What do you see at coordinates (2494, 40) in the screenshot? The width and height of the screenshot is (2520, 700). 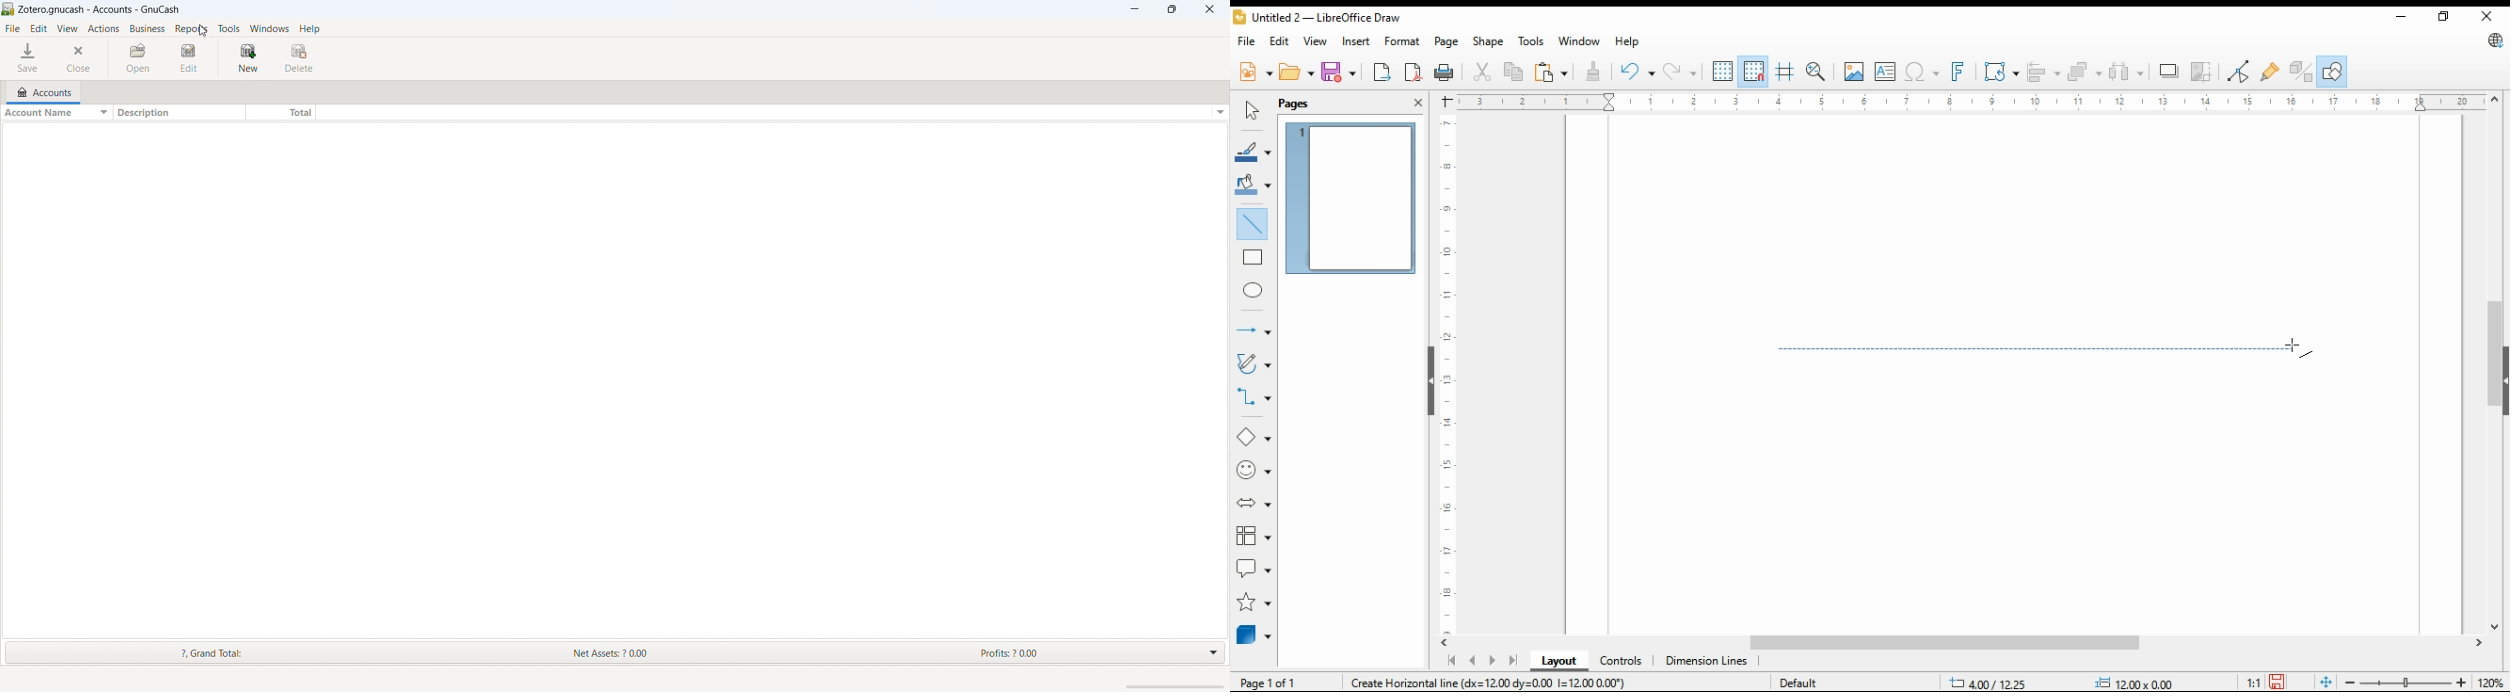 I see `libre office update` at bounding box center [2494, 40].